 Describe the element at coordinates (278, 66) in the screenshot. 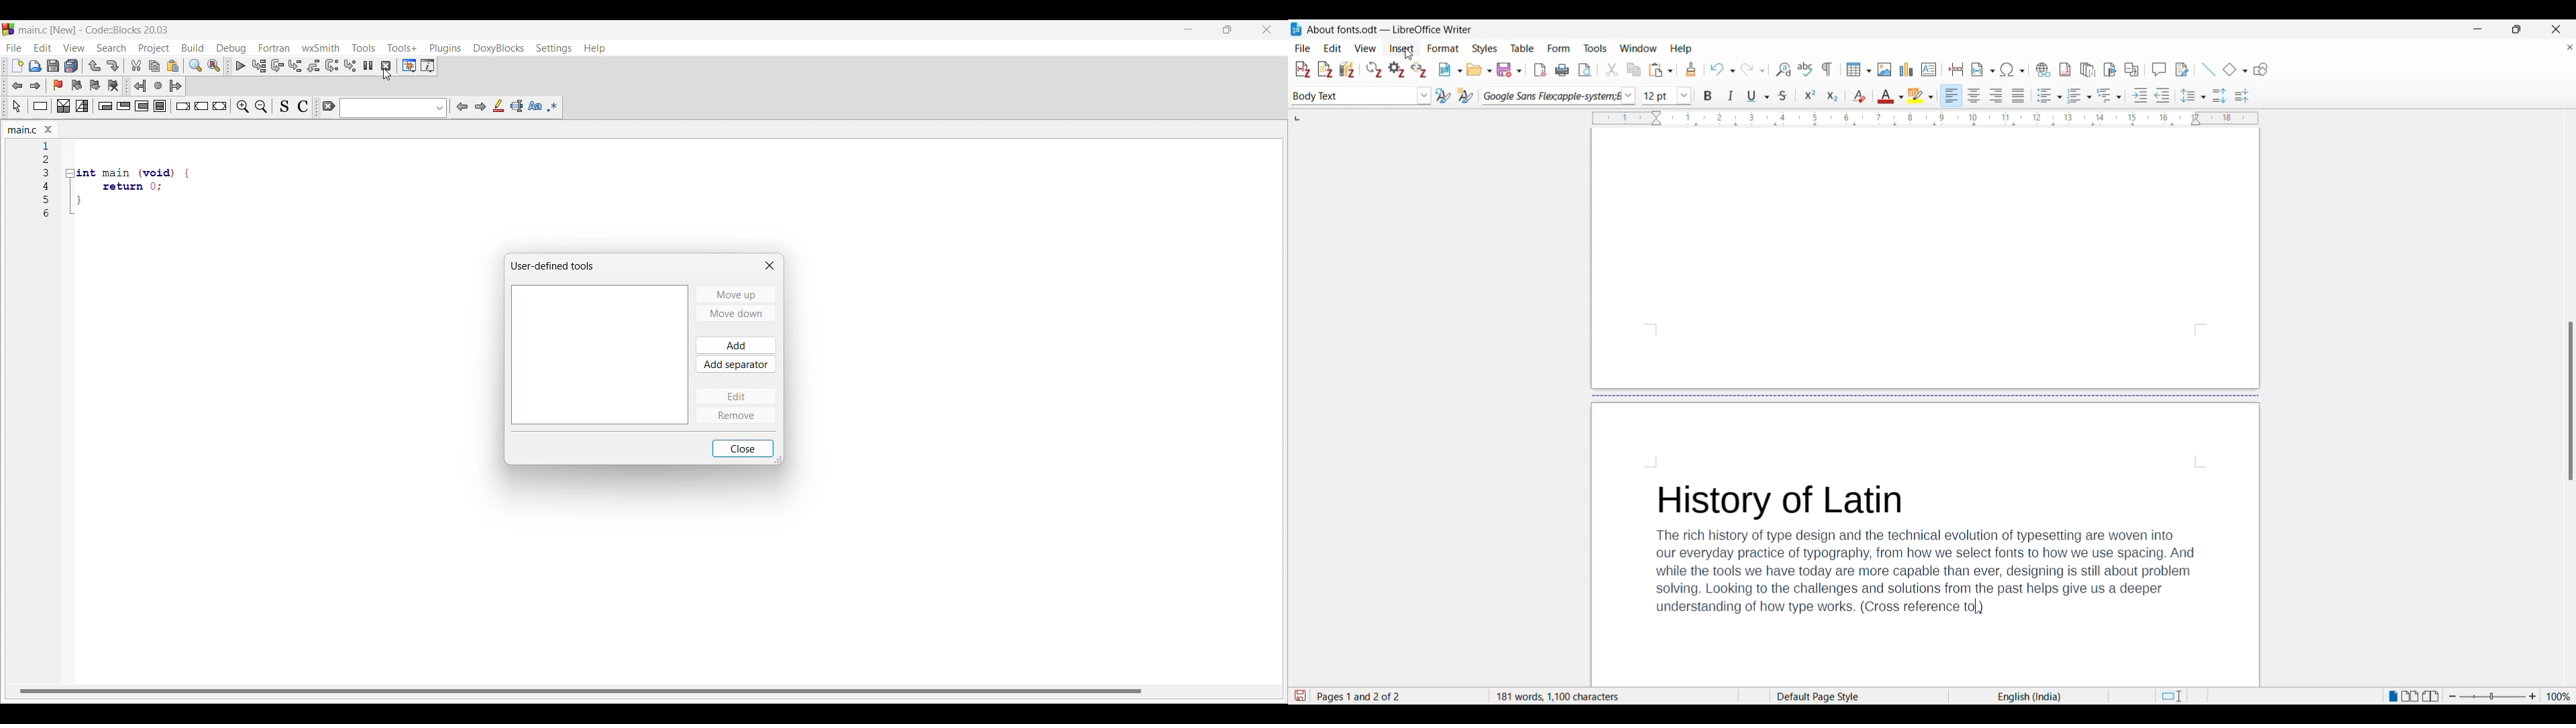

I see `Next line` at that location.